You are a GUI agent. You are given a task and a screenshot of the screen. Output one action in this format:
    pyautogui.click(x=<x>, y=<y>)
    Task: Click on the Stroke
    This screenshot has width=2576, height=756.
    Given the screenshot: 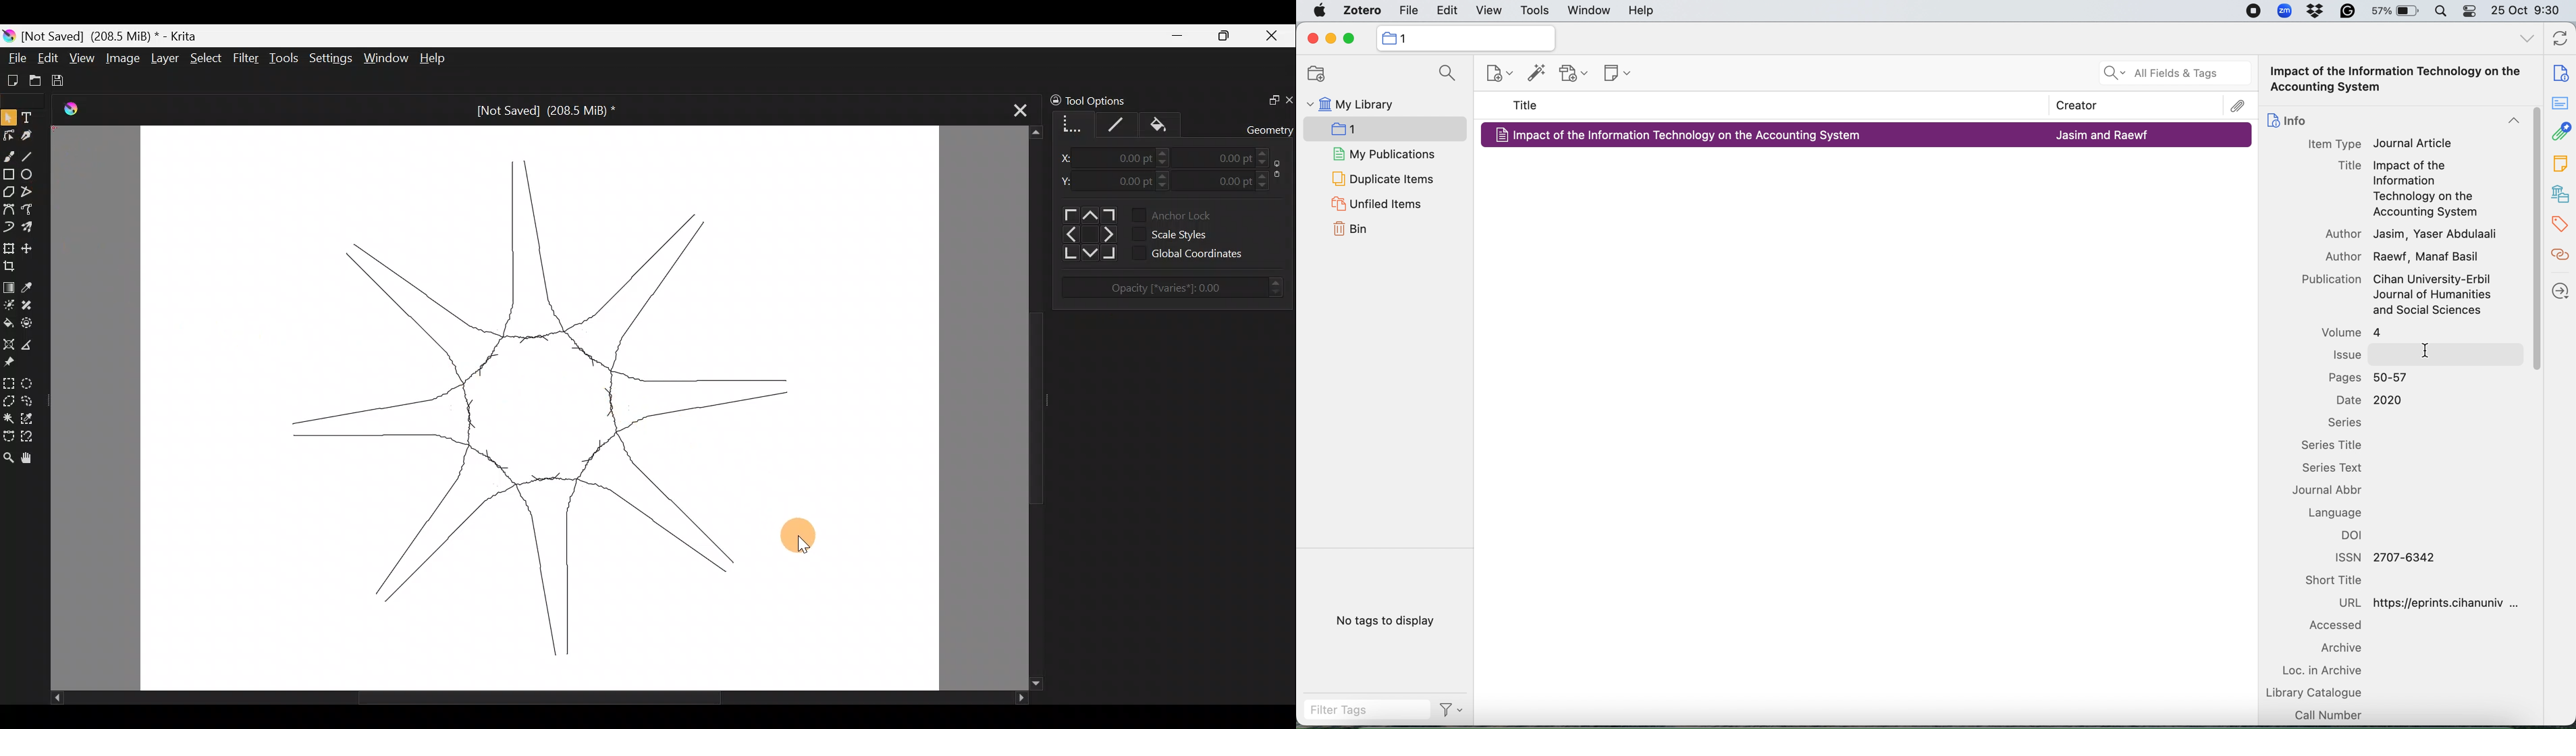 What is the action you would take?
    pyautogui.click(x=1121, y=122)
    